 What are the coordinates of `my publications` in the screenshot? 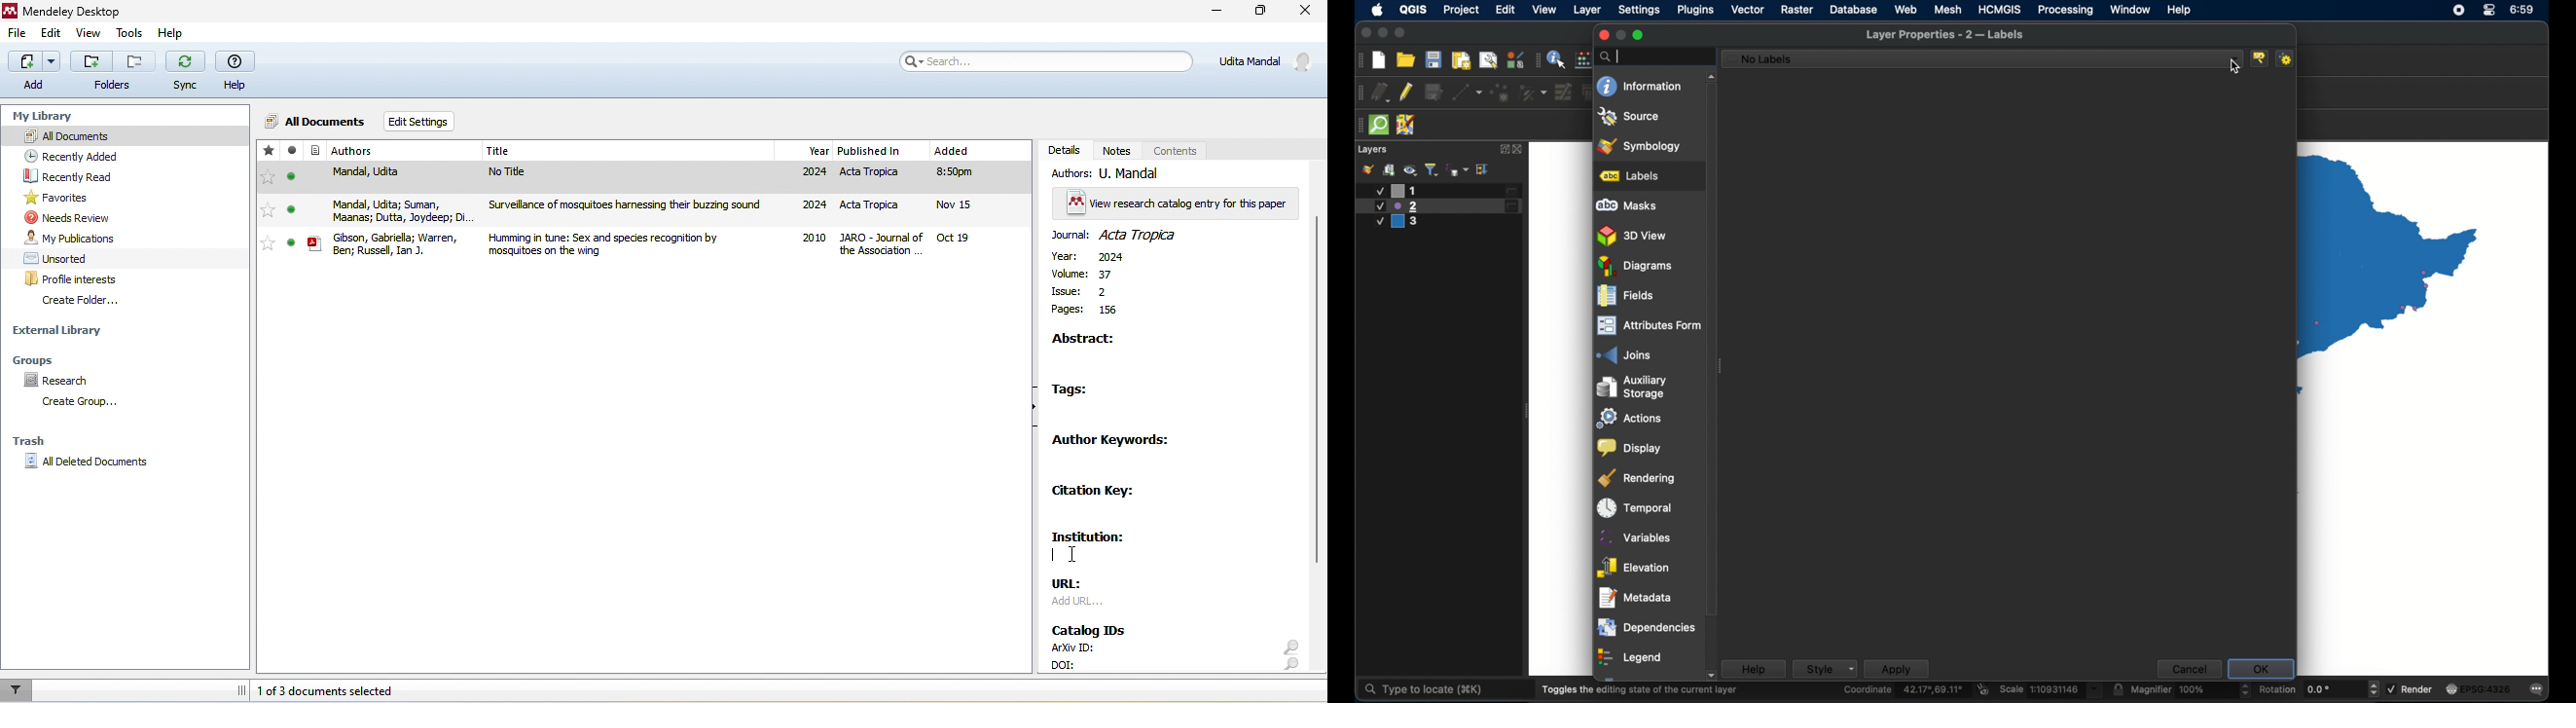 It's located at (73, 238).